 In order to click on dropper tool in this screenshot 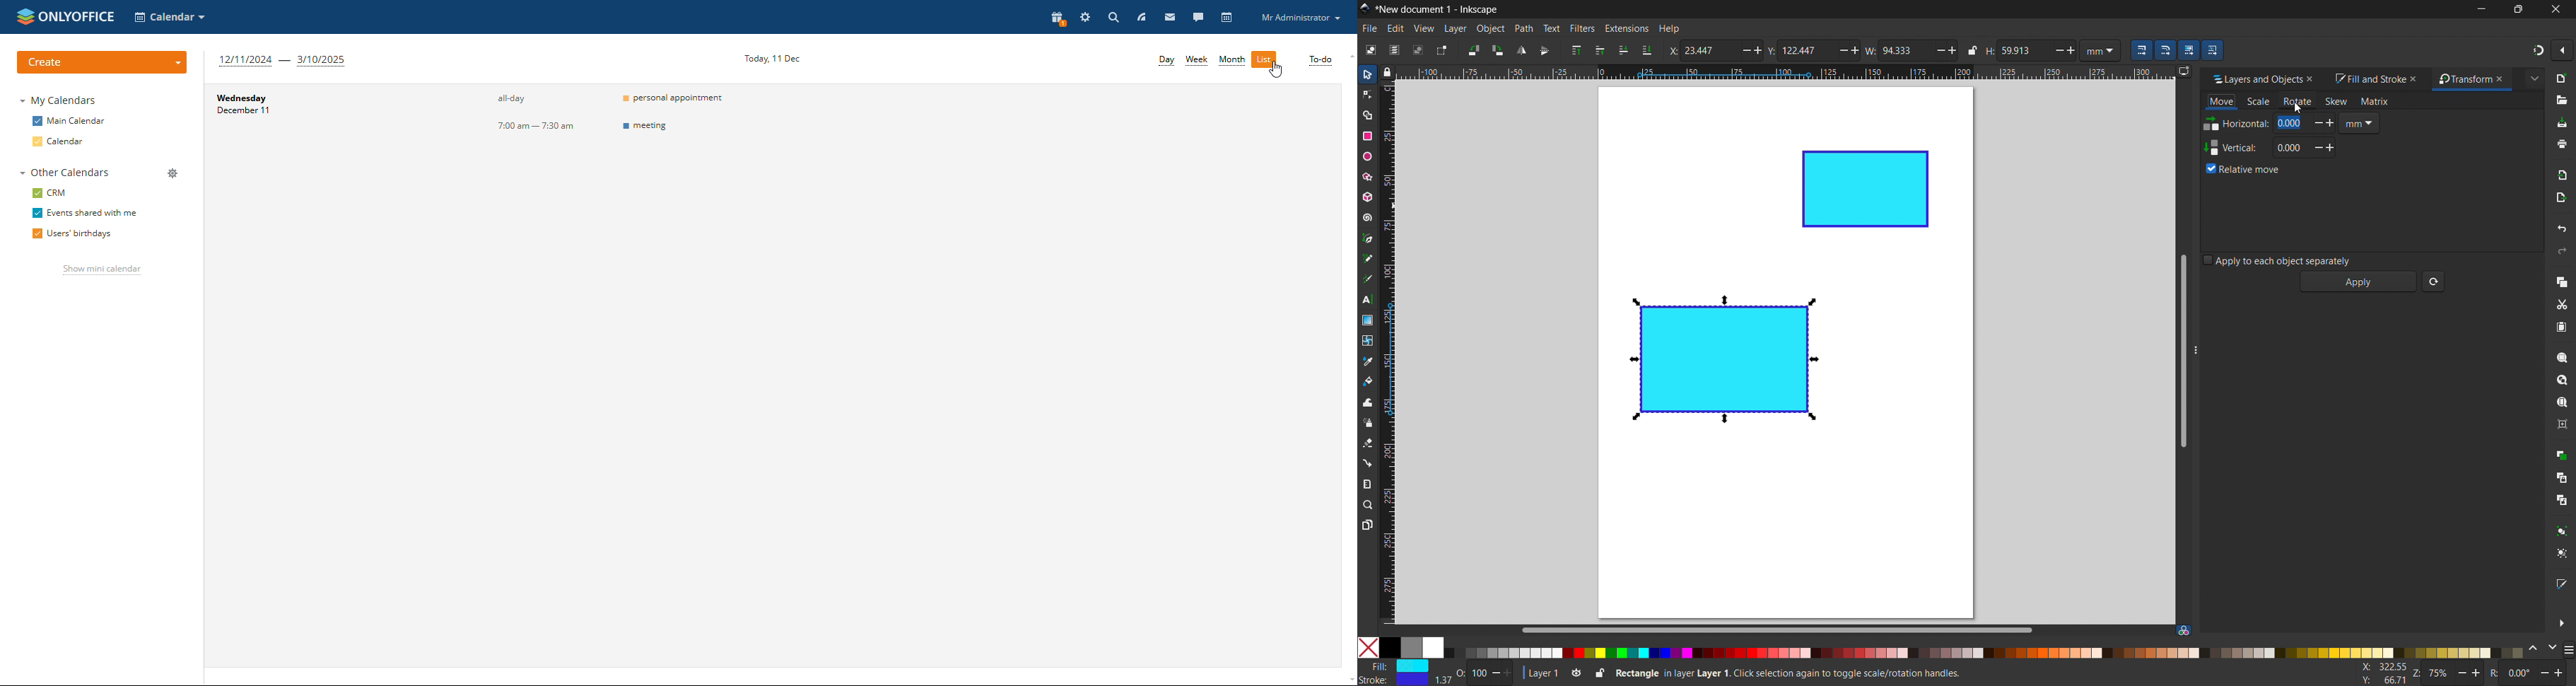, I will do `click(1367, 361)`.